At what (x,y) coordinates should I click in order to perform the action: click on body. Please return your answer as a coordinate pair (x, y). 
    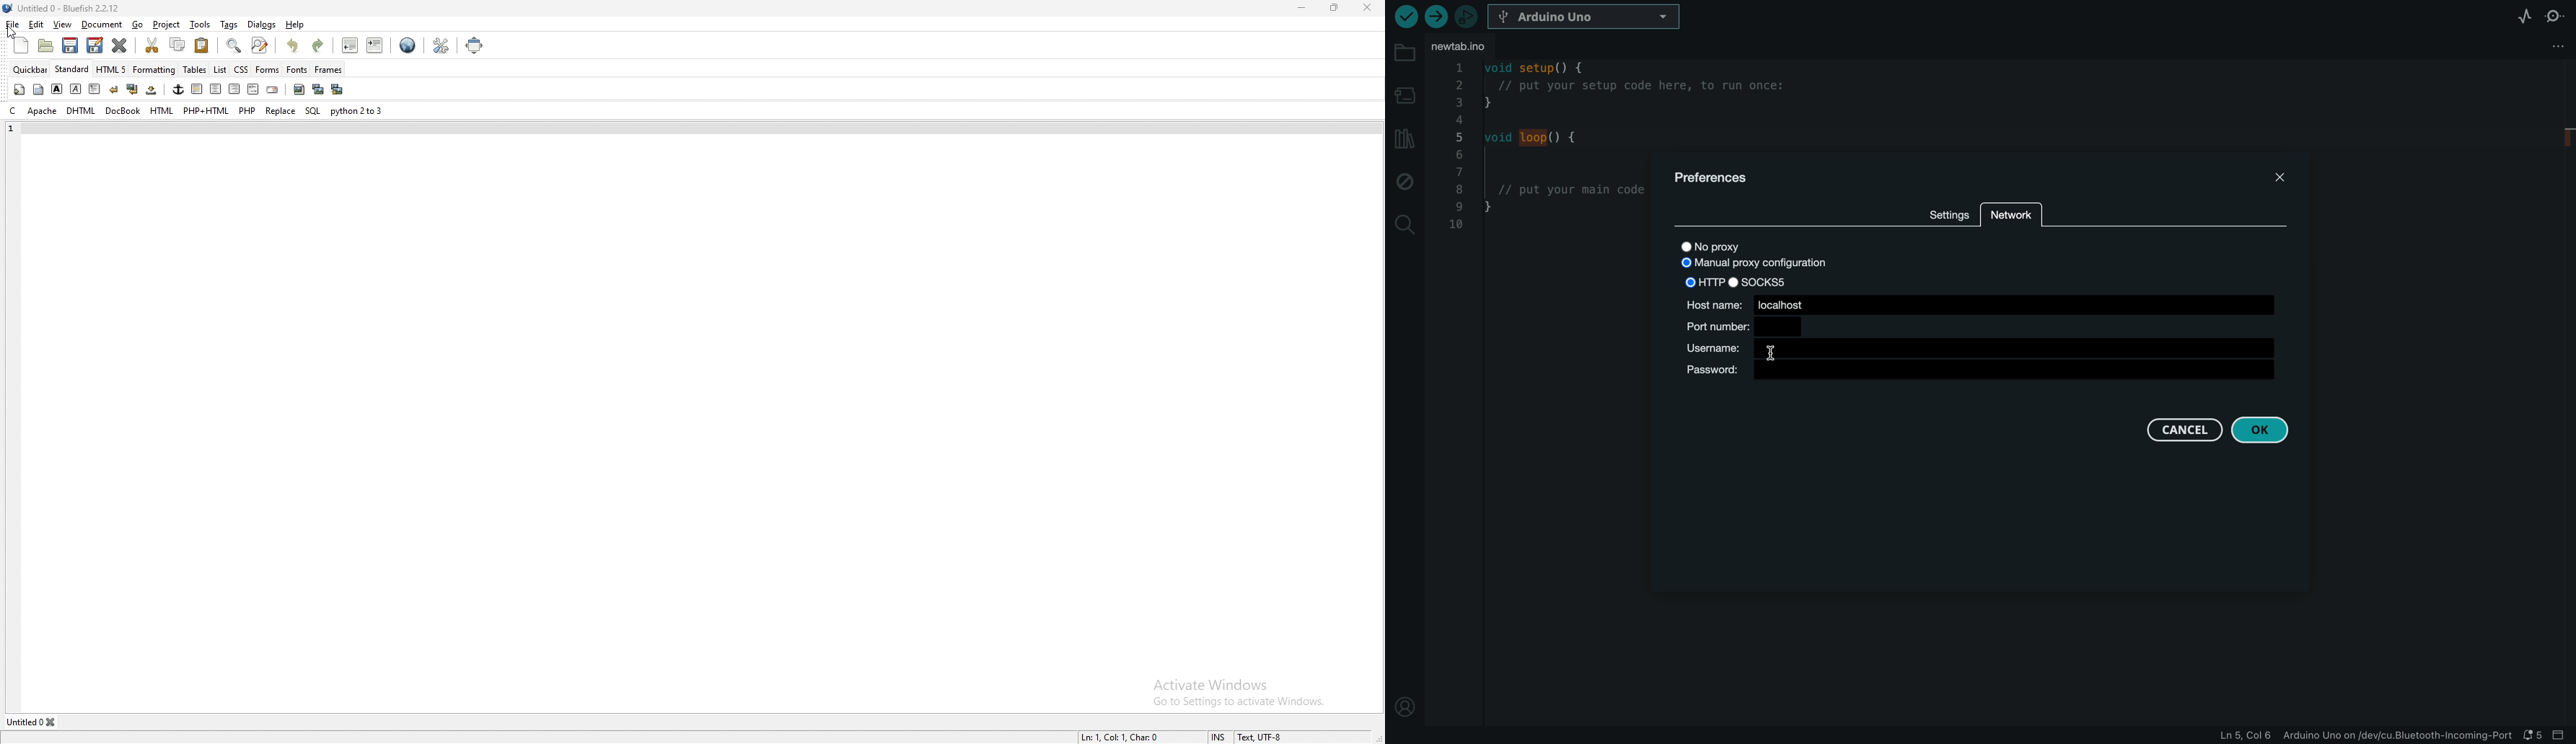
    Looking at the image, I should click on (38, 90).